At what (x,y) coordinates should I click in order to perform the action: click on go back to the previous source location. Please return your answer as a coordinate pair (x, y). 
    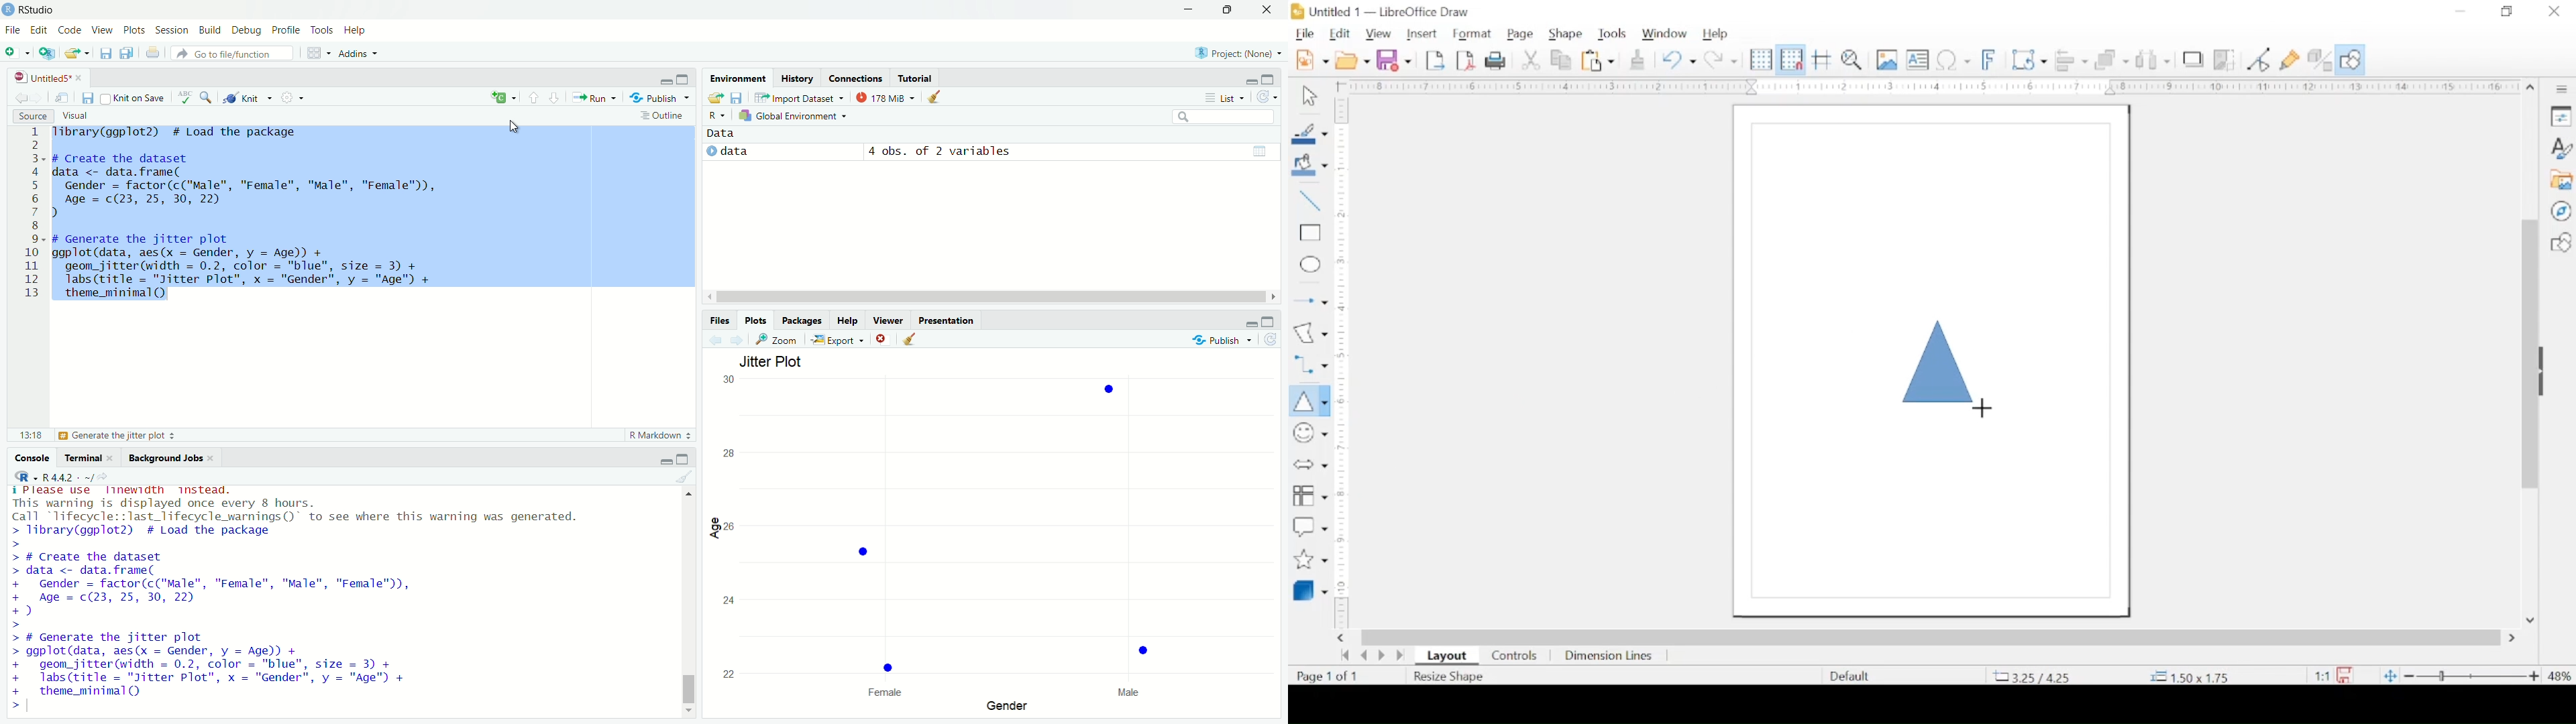
    Looking at the image, I should click on (15, 96).